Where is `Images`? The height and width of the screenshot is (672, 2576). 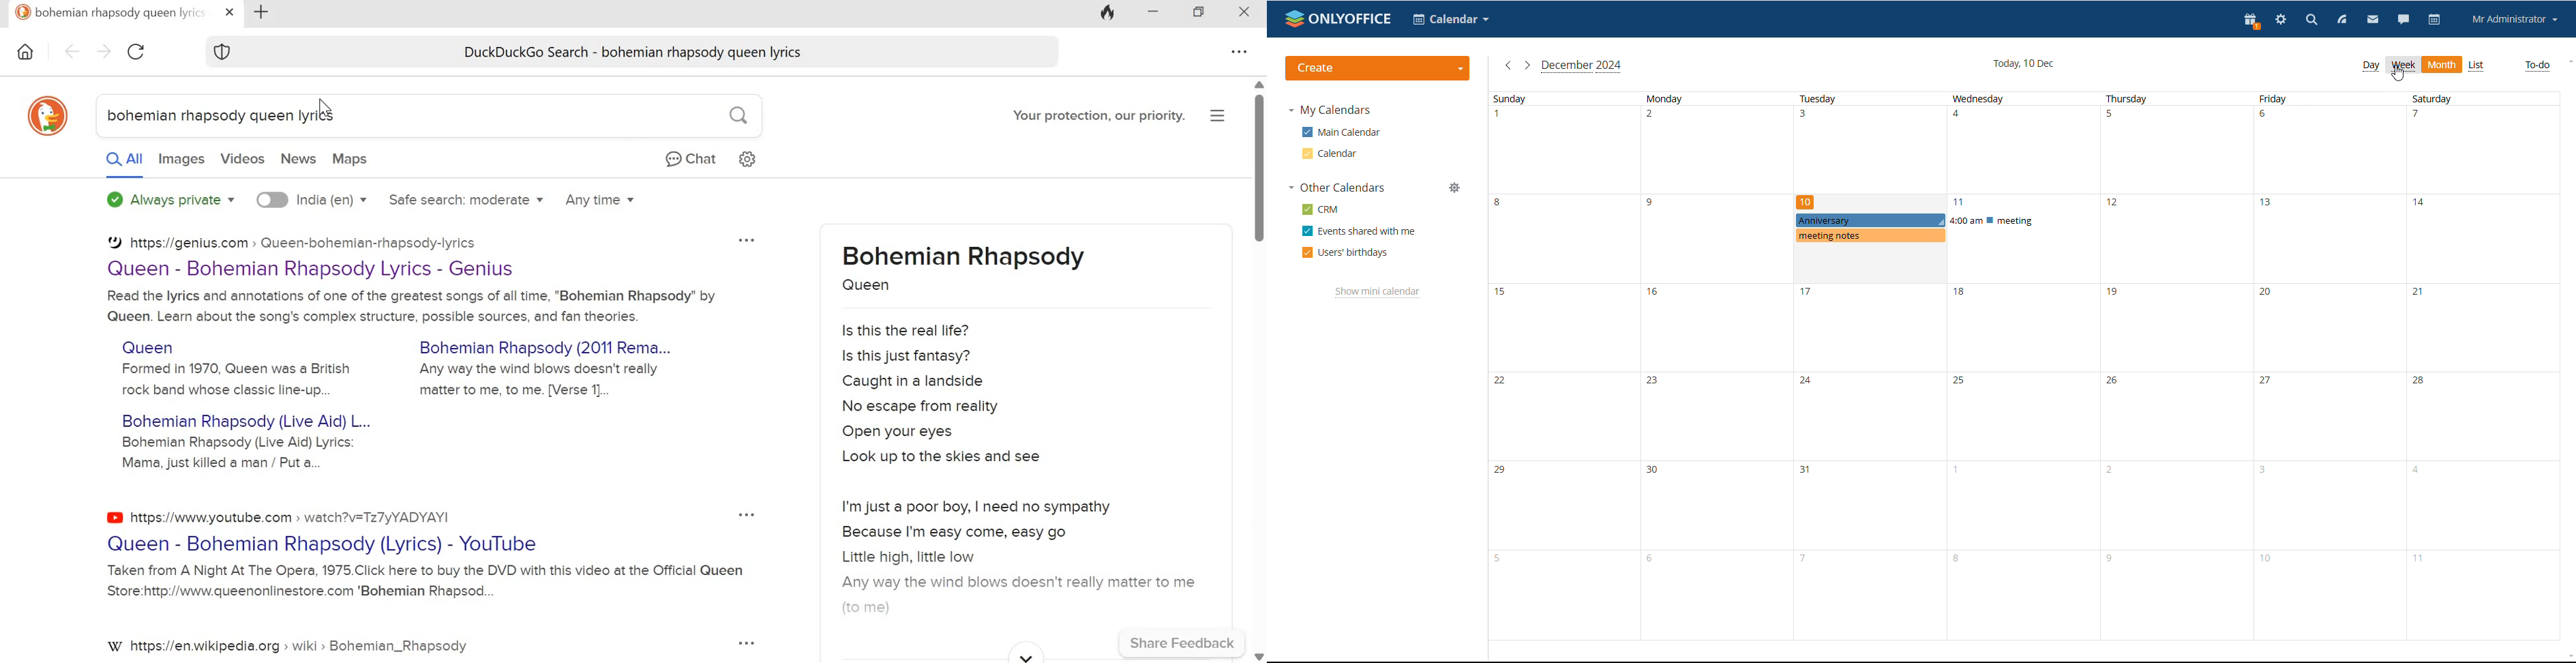
Images is located at coordinates (182, 157).